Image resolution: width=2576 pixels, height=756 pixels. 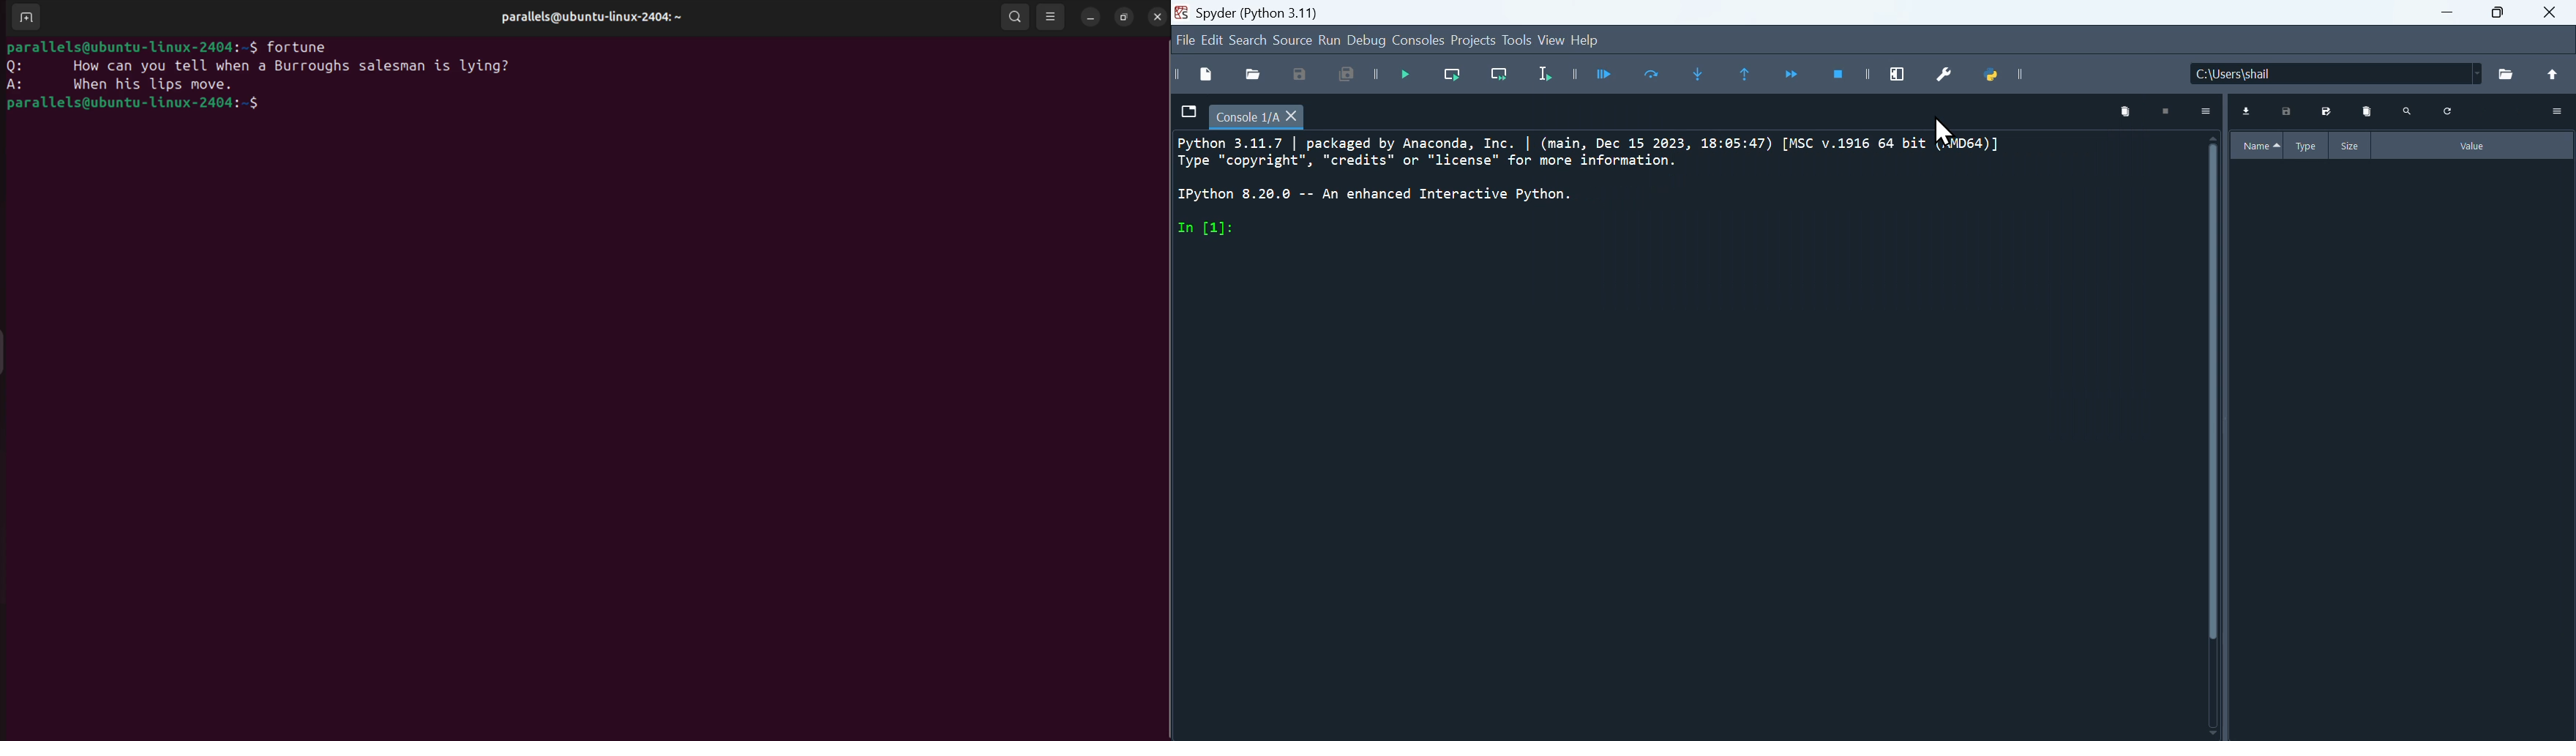 I want to click on Debug file, so click(x=1412, y=78).